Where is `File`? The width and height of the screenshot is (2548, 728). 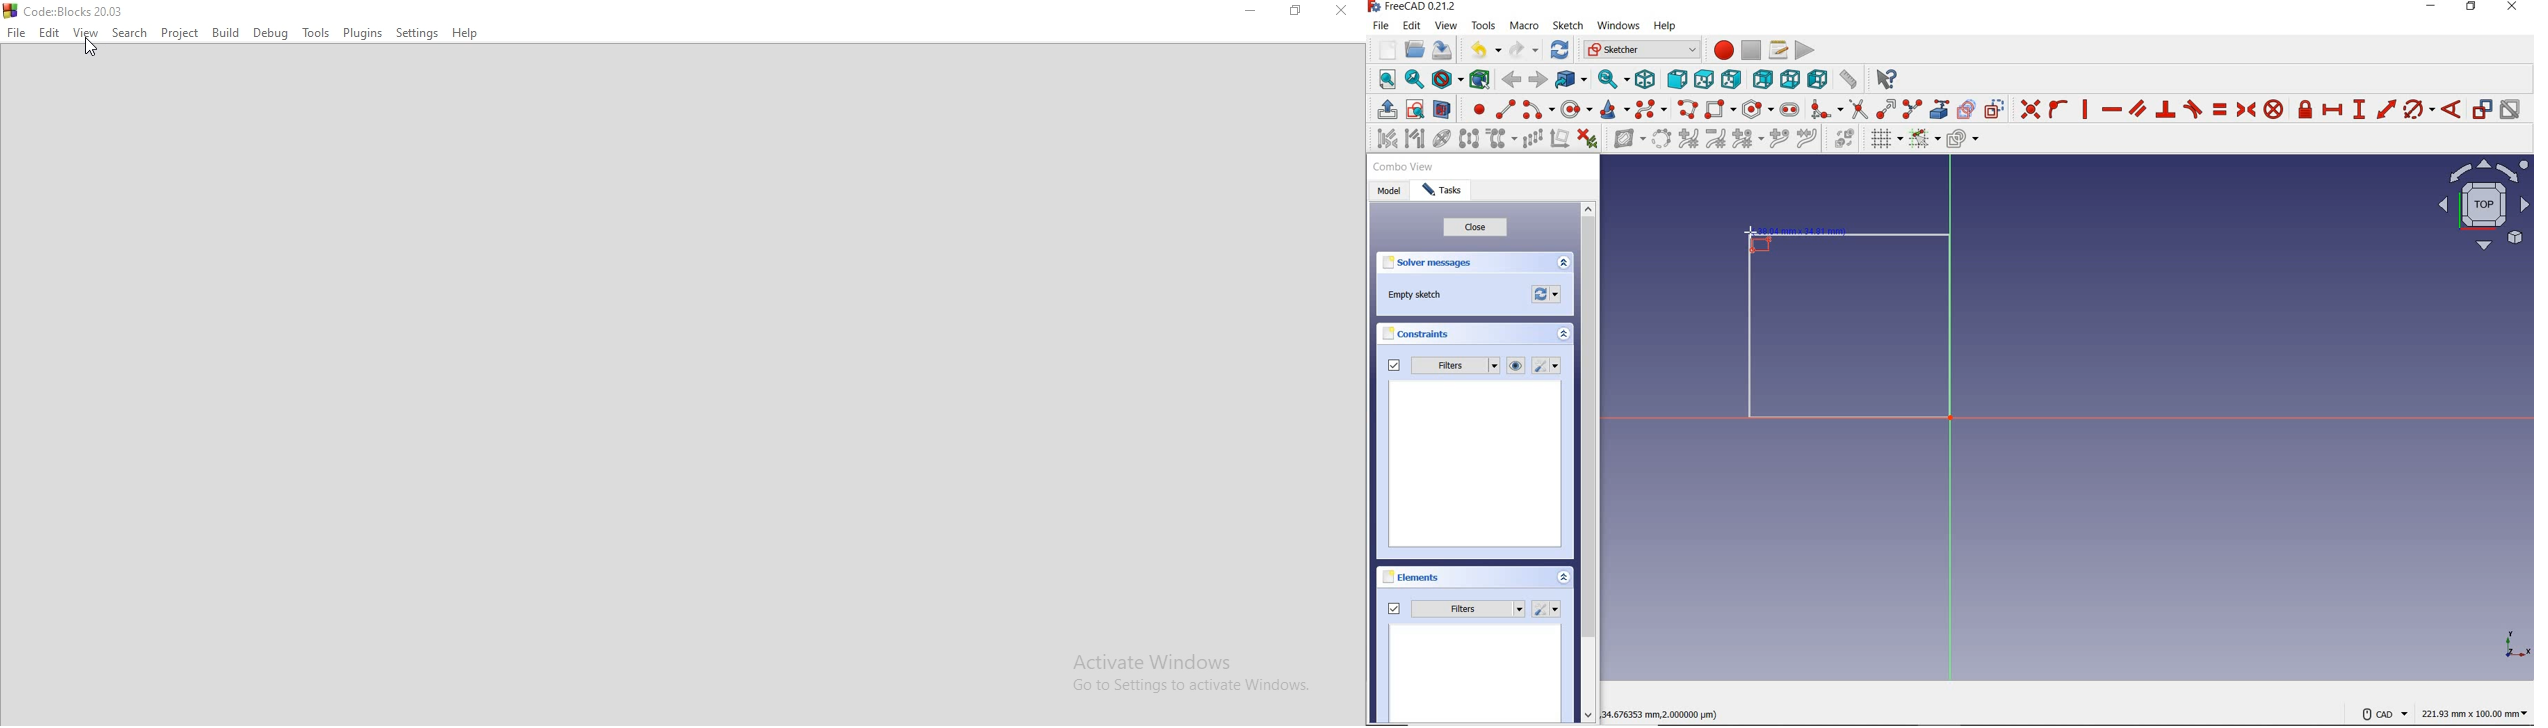 File is located at coordinates (17, 33).